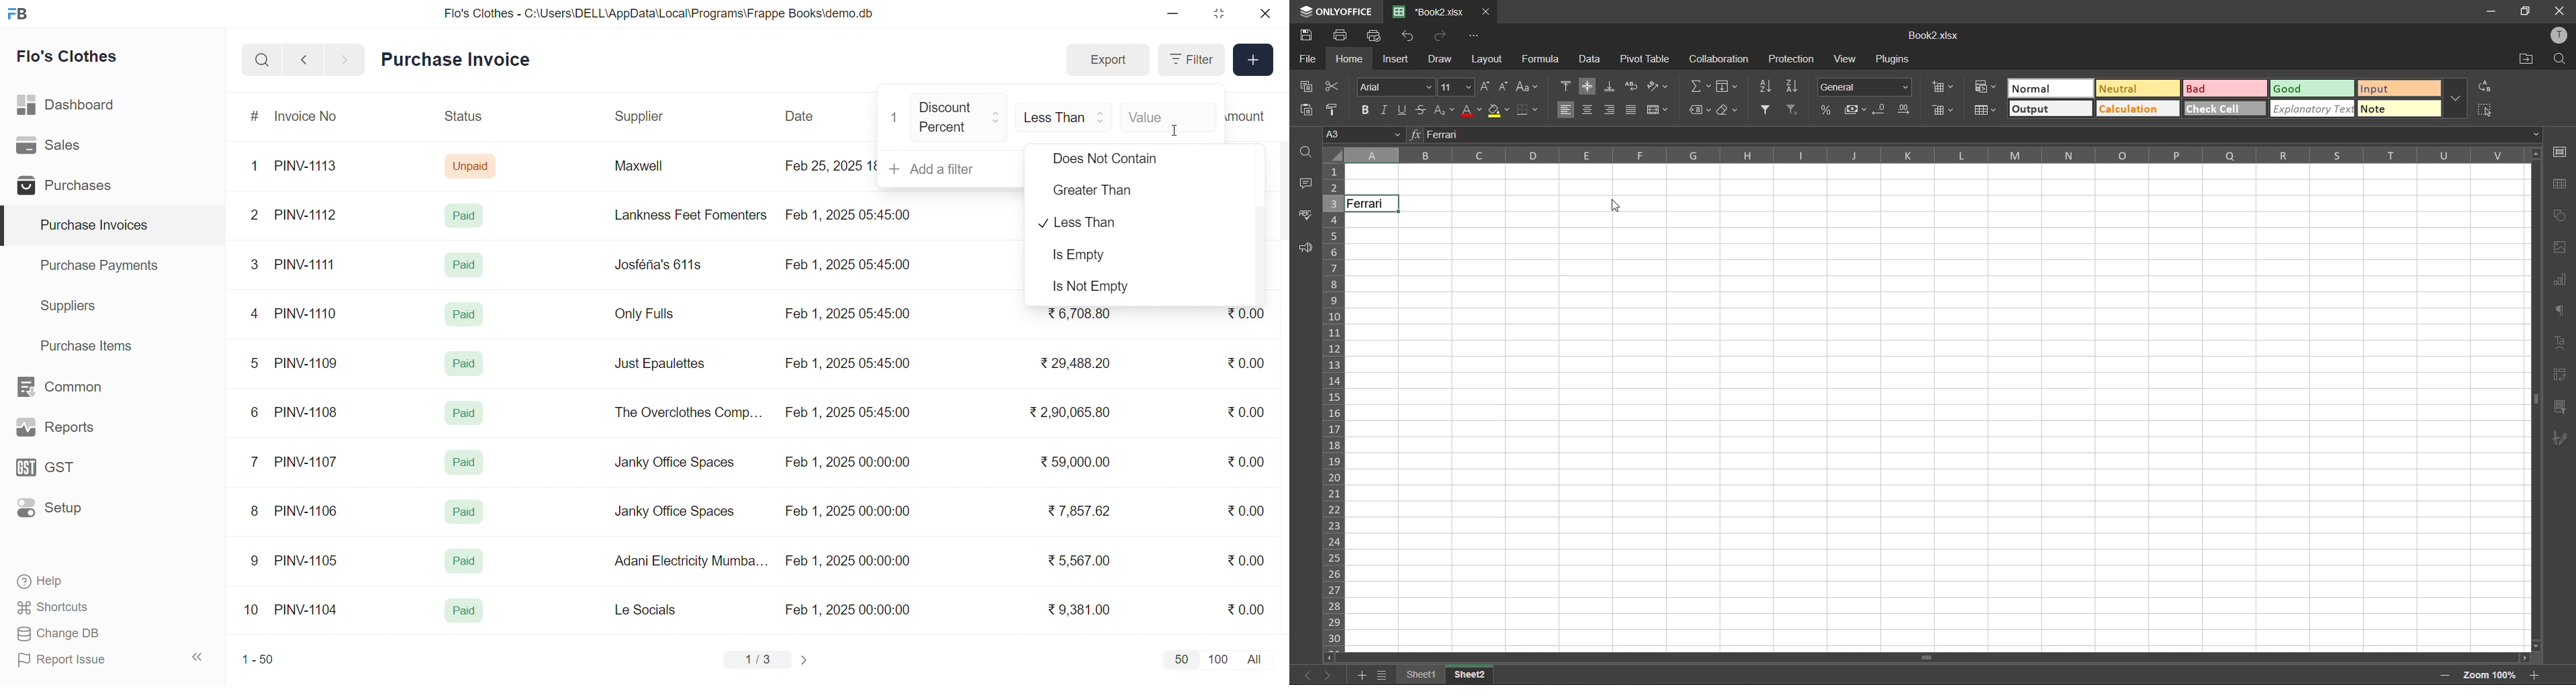 Image resolution: width=2576 pixels, height=700 pixels. I want to click on ₹0.00, so click(1246, 608).